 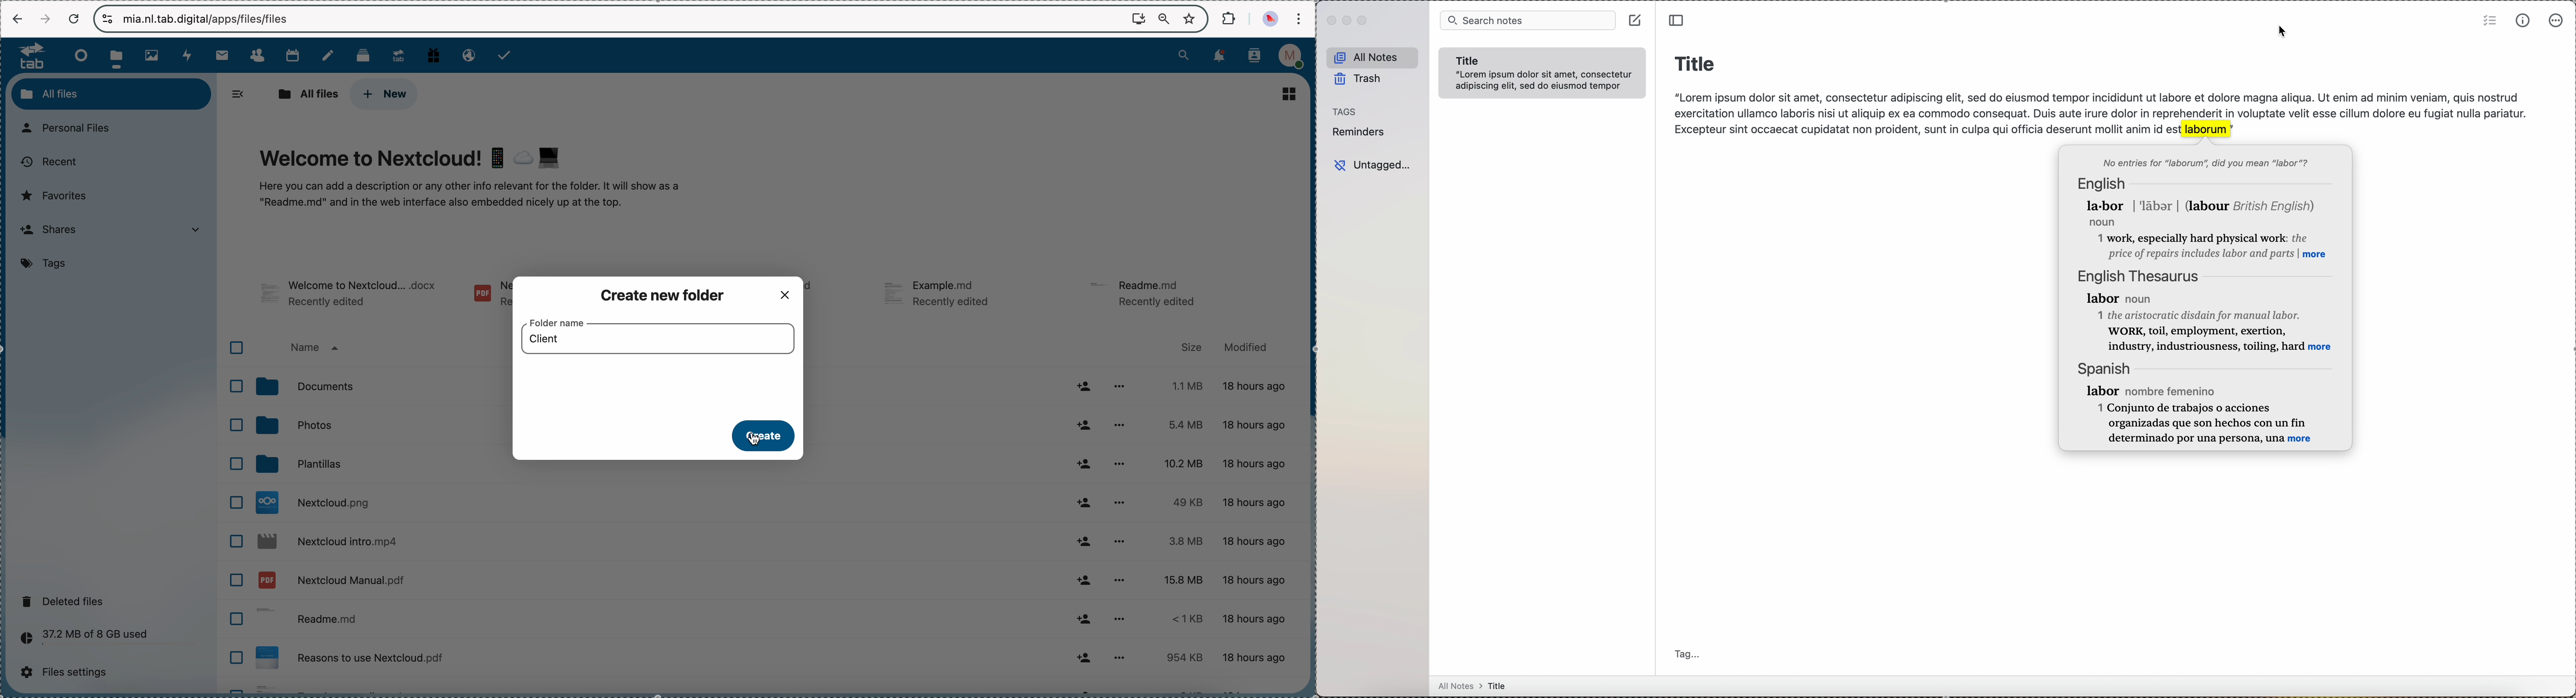 I want to click on more options, so click(x=2557, y=20).